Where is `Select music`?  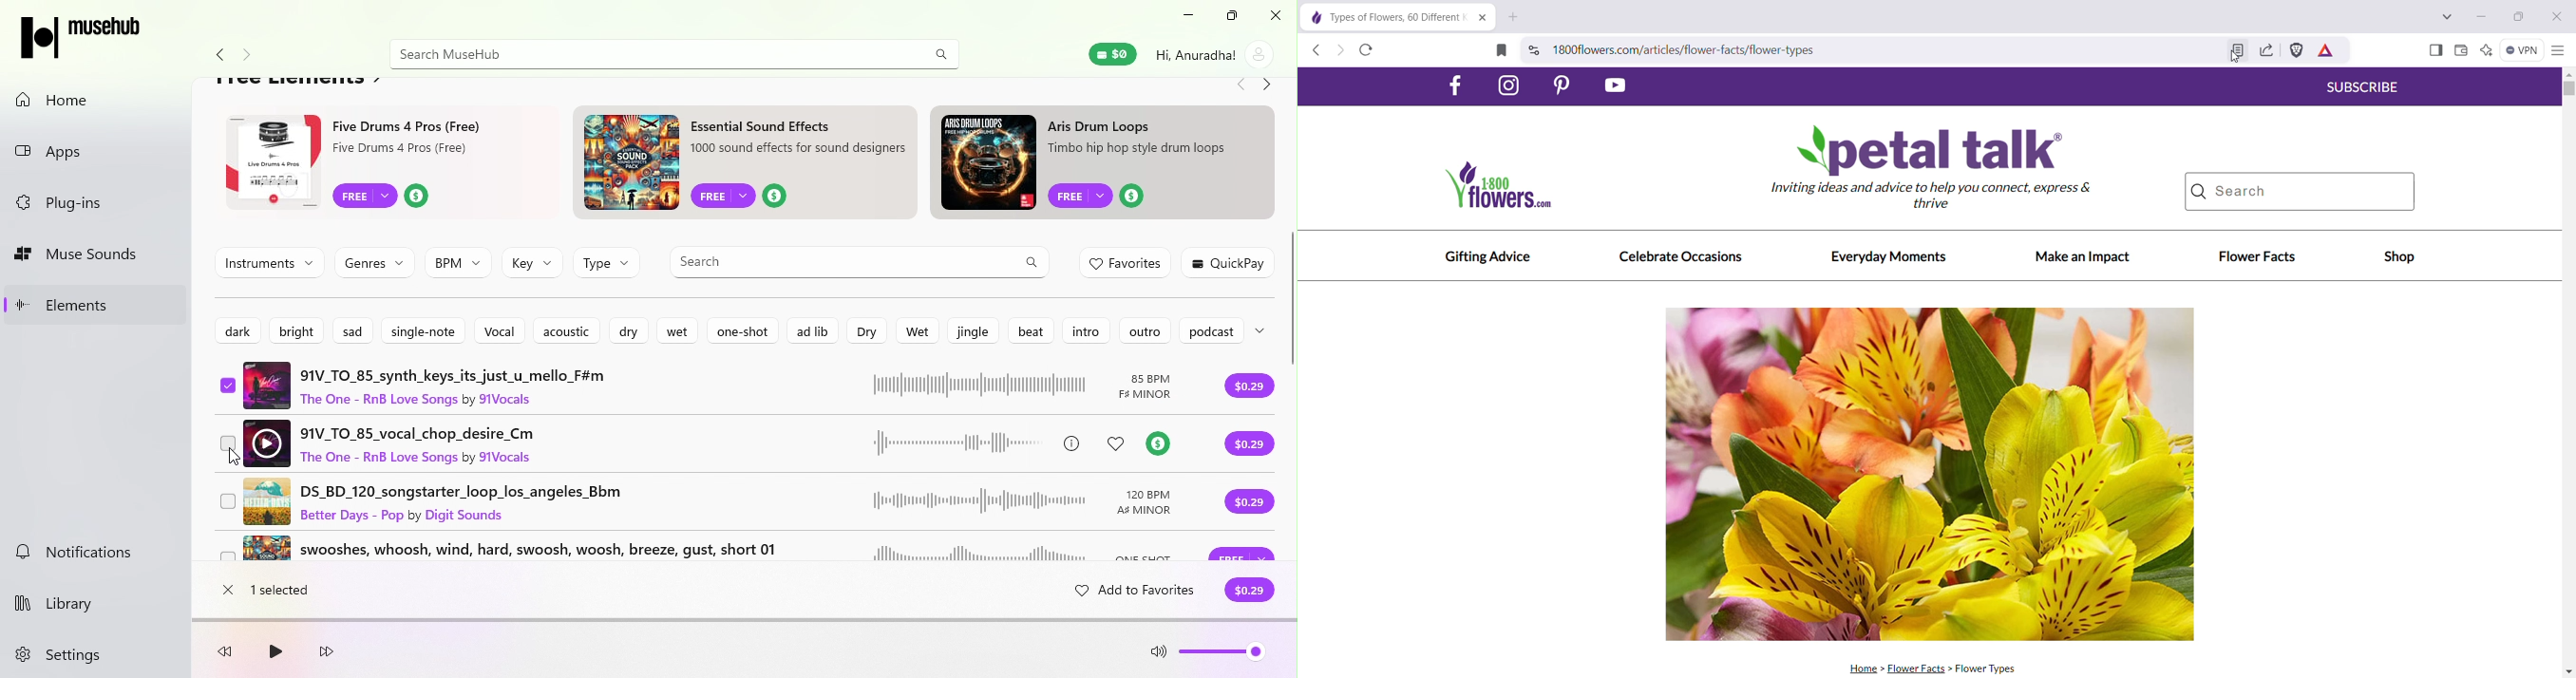
Select music is located at coordinates (228, 445).